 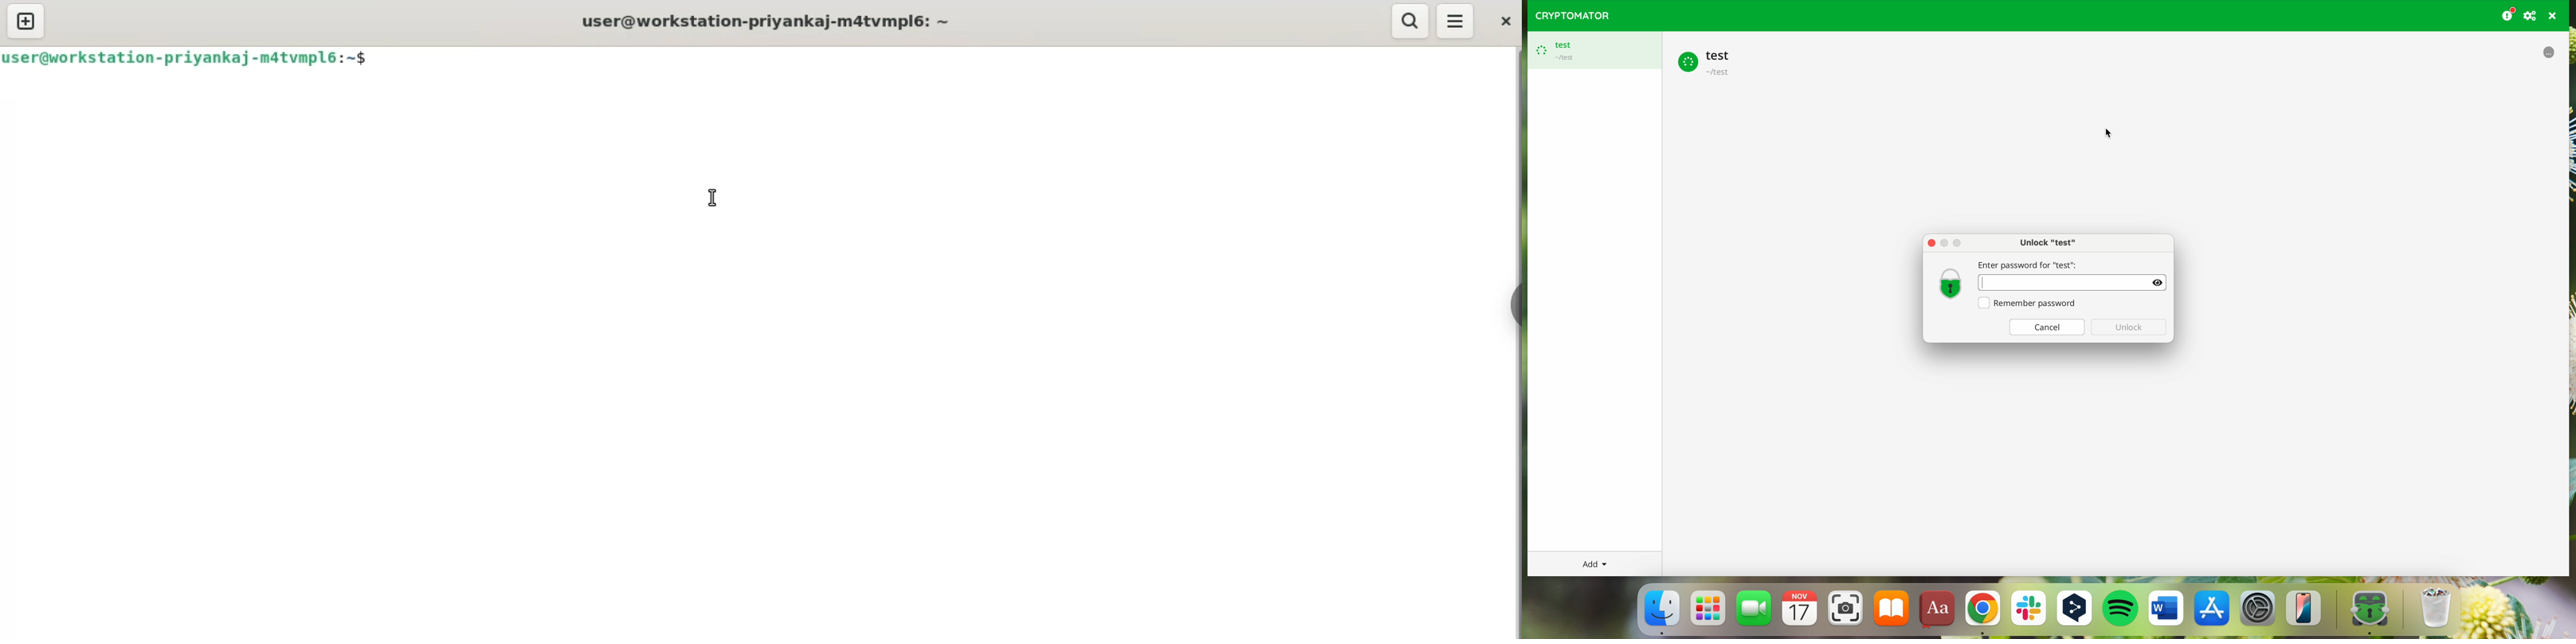 What do you see at coordinates (2259, 612) in the screenshot?
I see `settings` at bounding box center [2259, 612].